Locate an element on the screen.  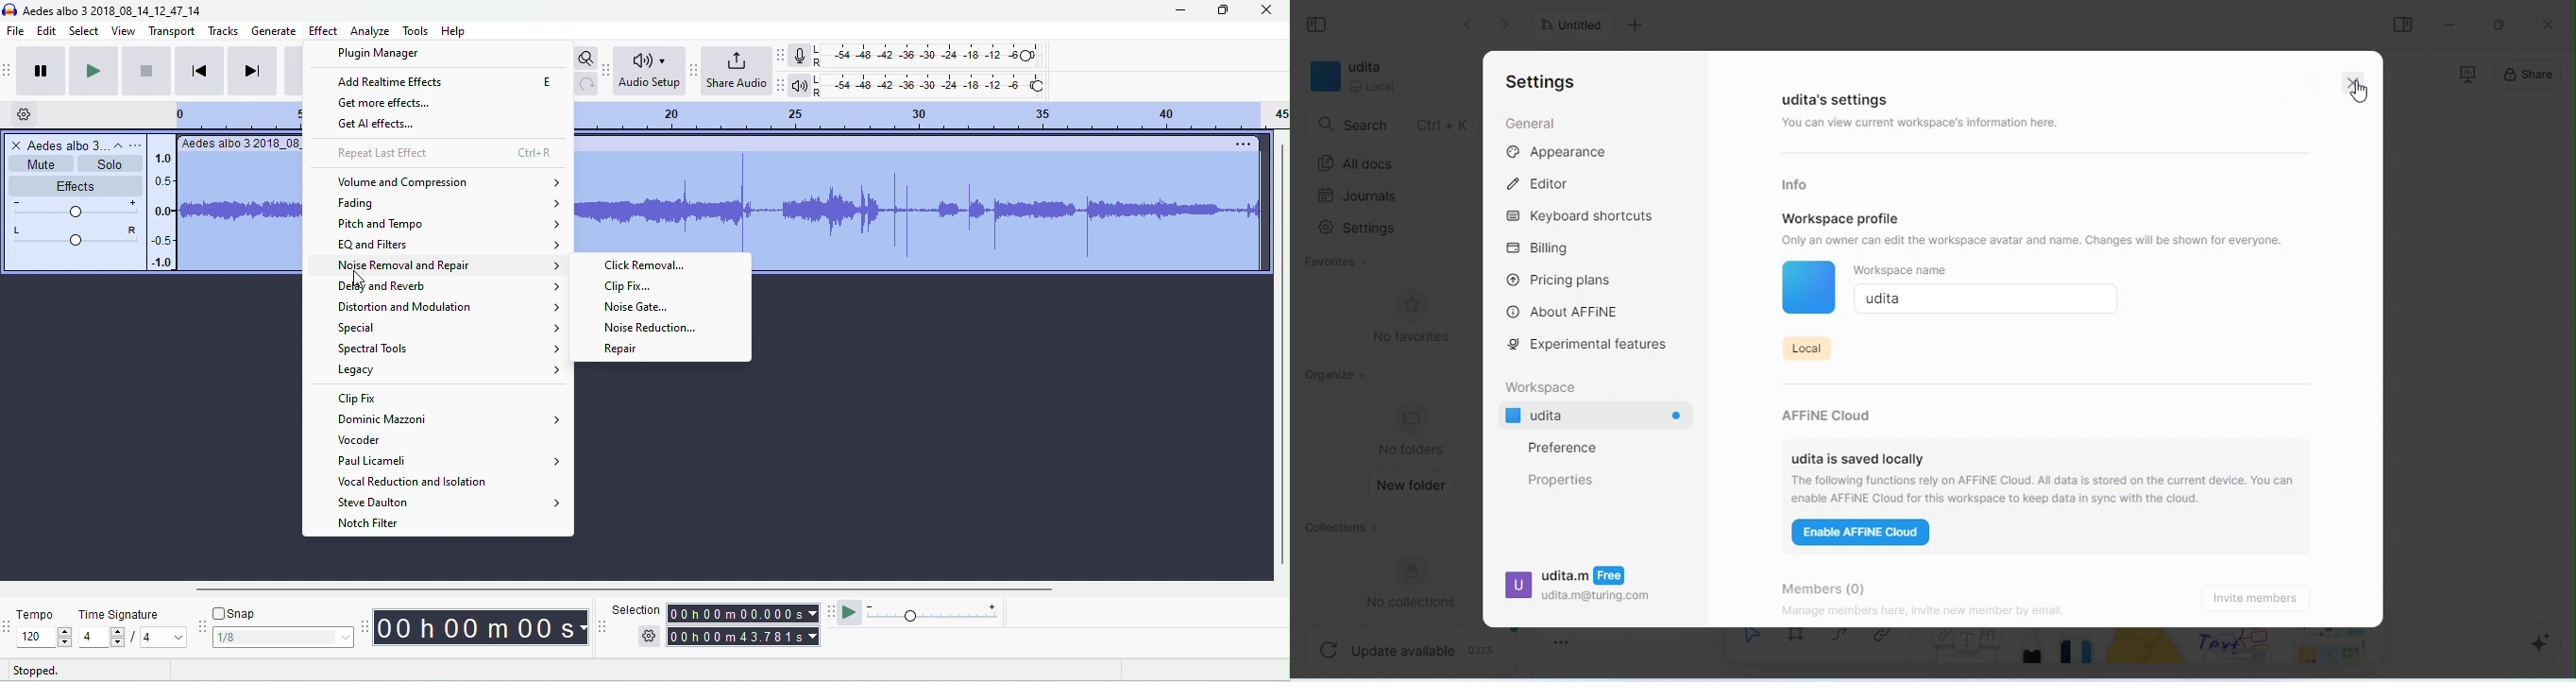
open or close side bar is located at coordinates (2403, 24).